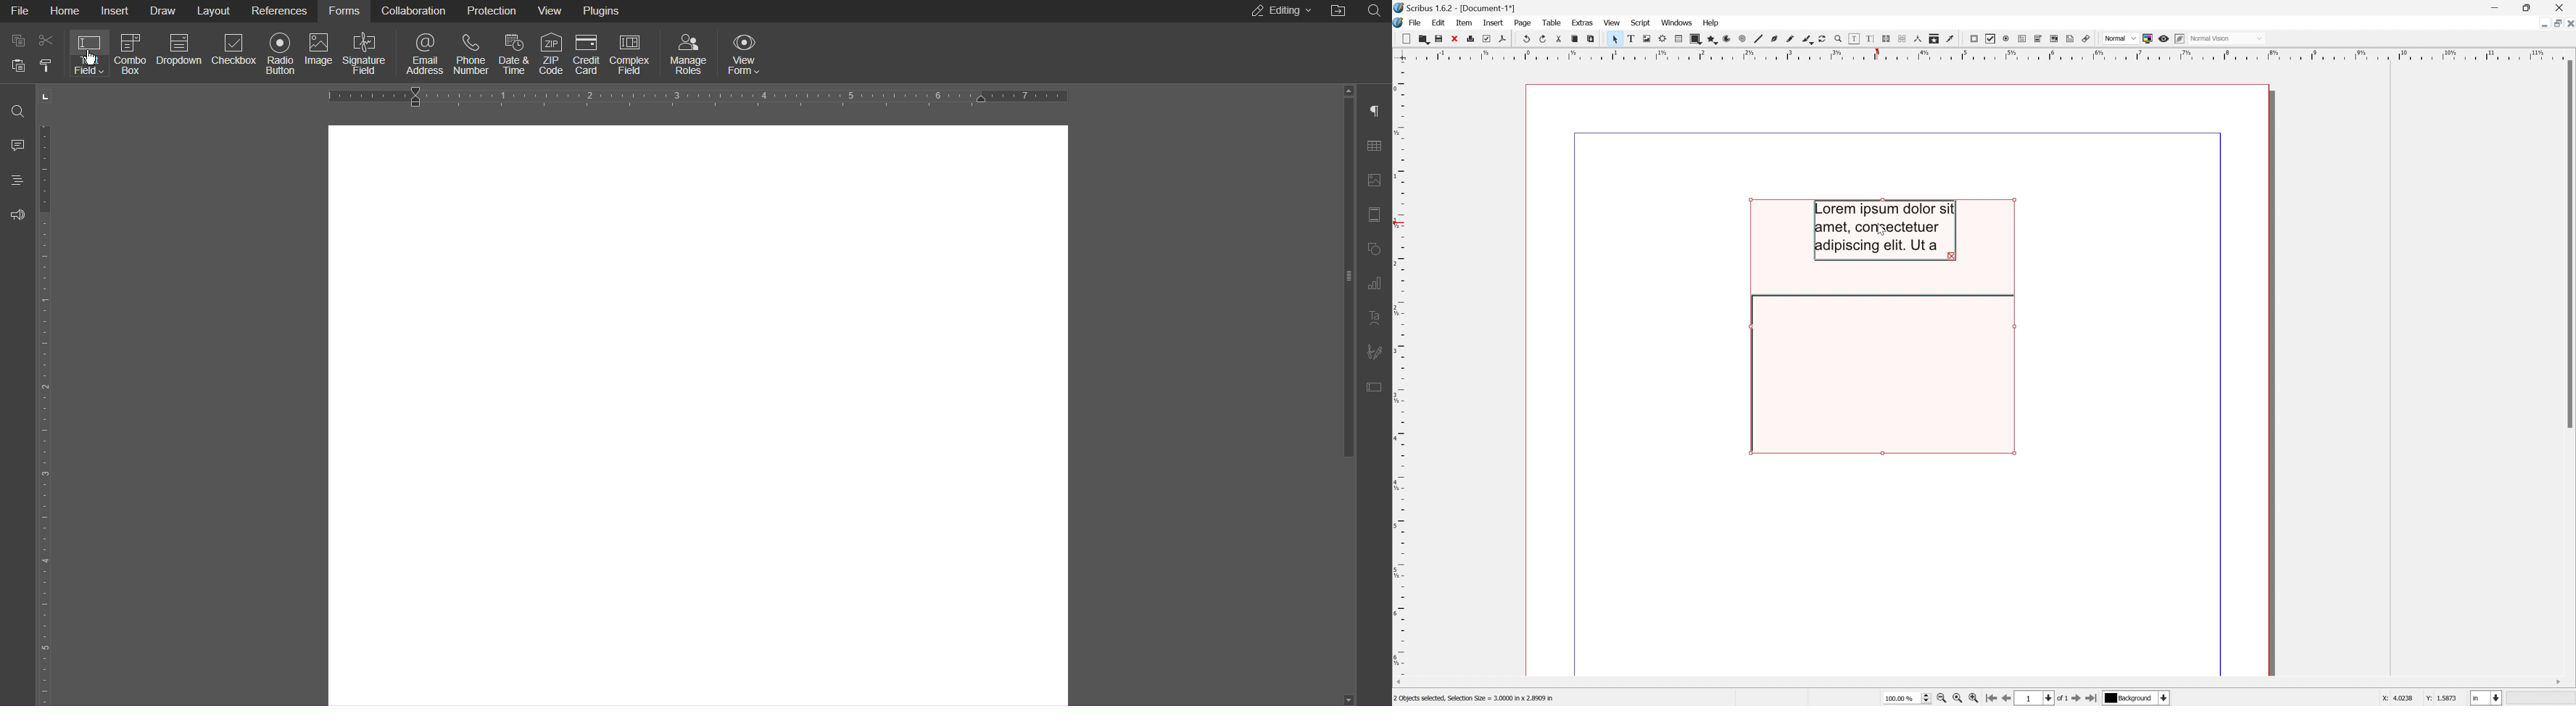 Image resolution: width=2576 pixels, height=728 pixels. I want to click on Select item, so click(1612, 38).